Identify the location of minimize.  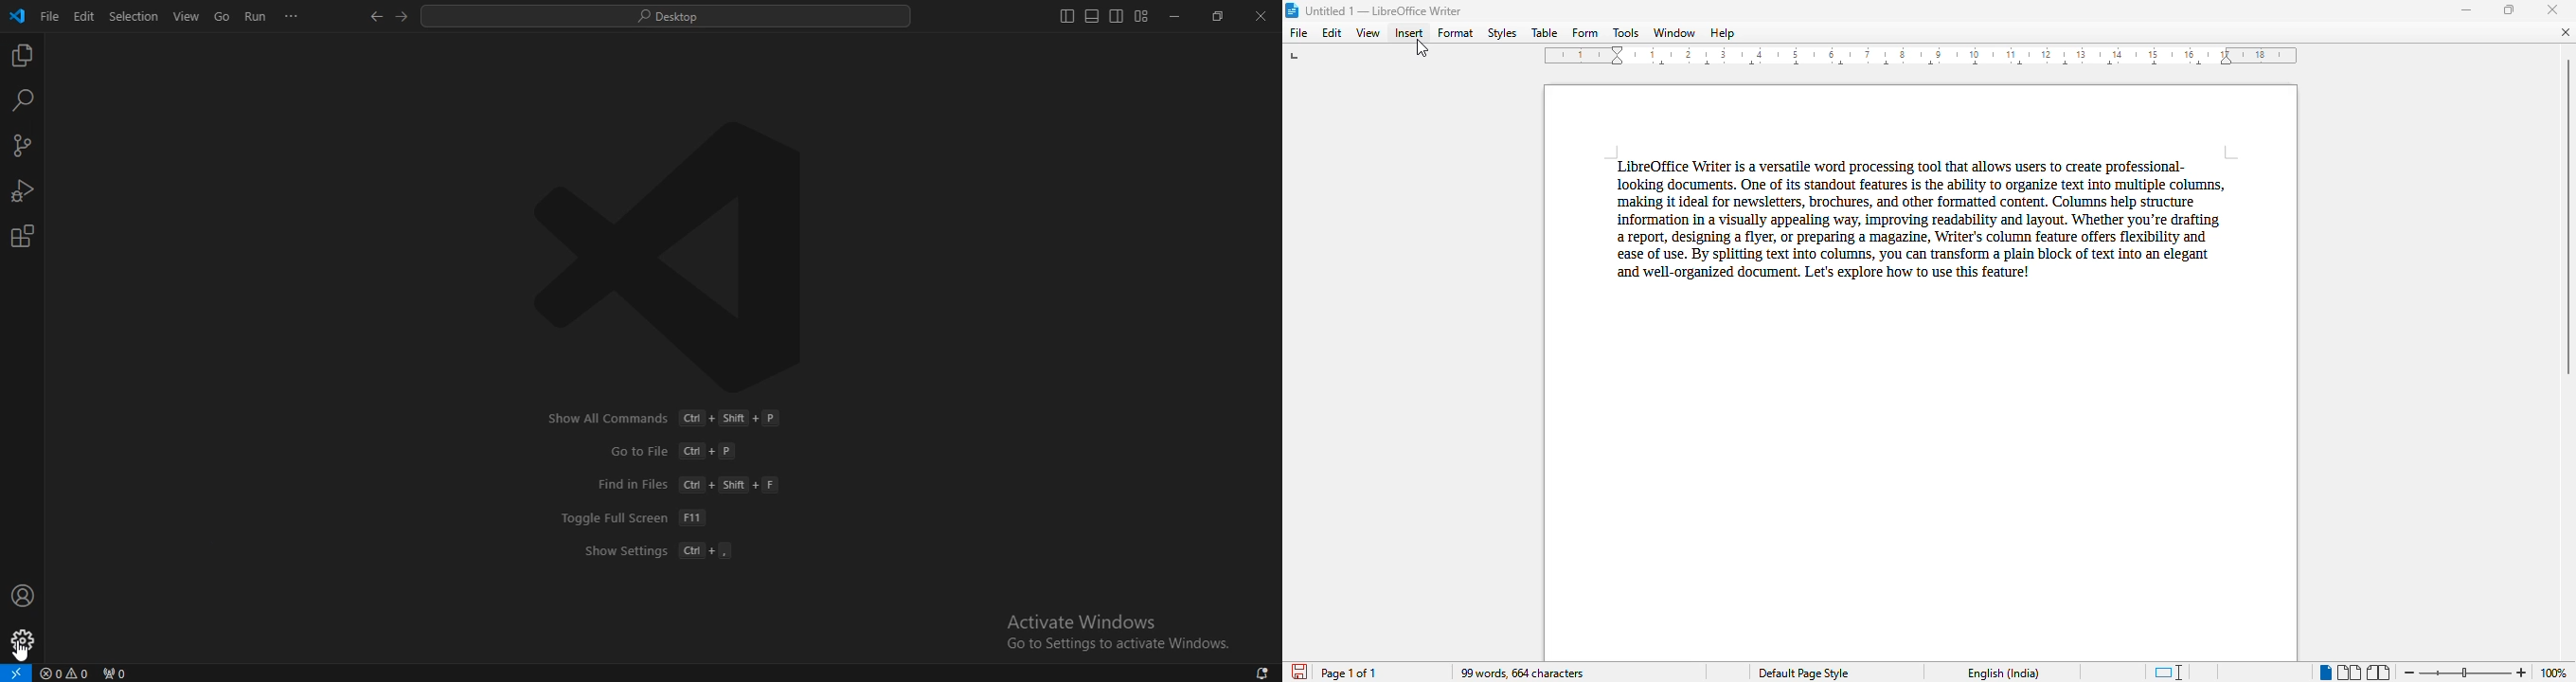
(2467, 10).